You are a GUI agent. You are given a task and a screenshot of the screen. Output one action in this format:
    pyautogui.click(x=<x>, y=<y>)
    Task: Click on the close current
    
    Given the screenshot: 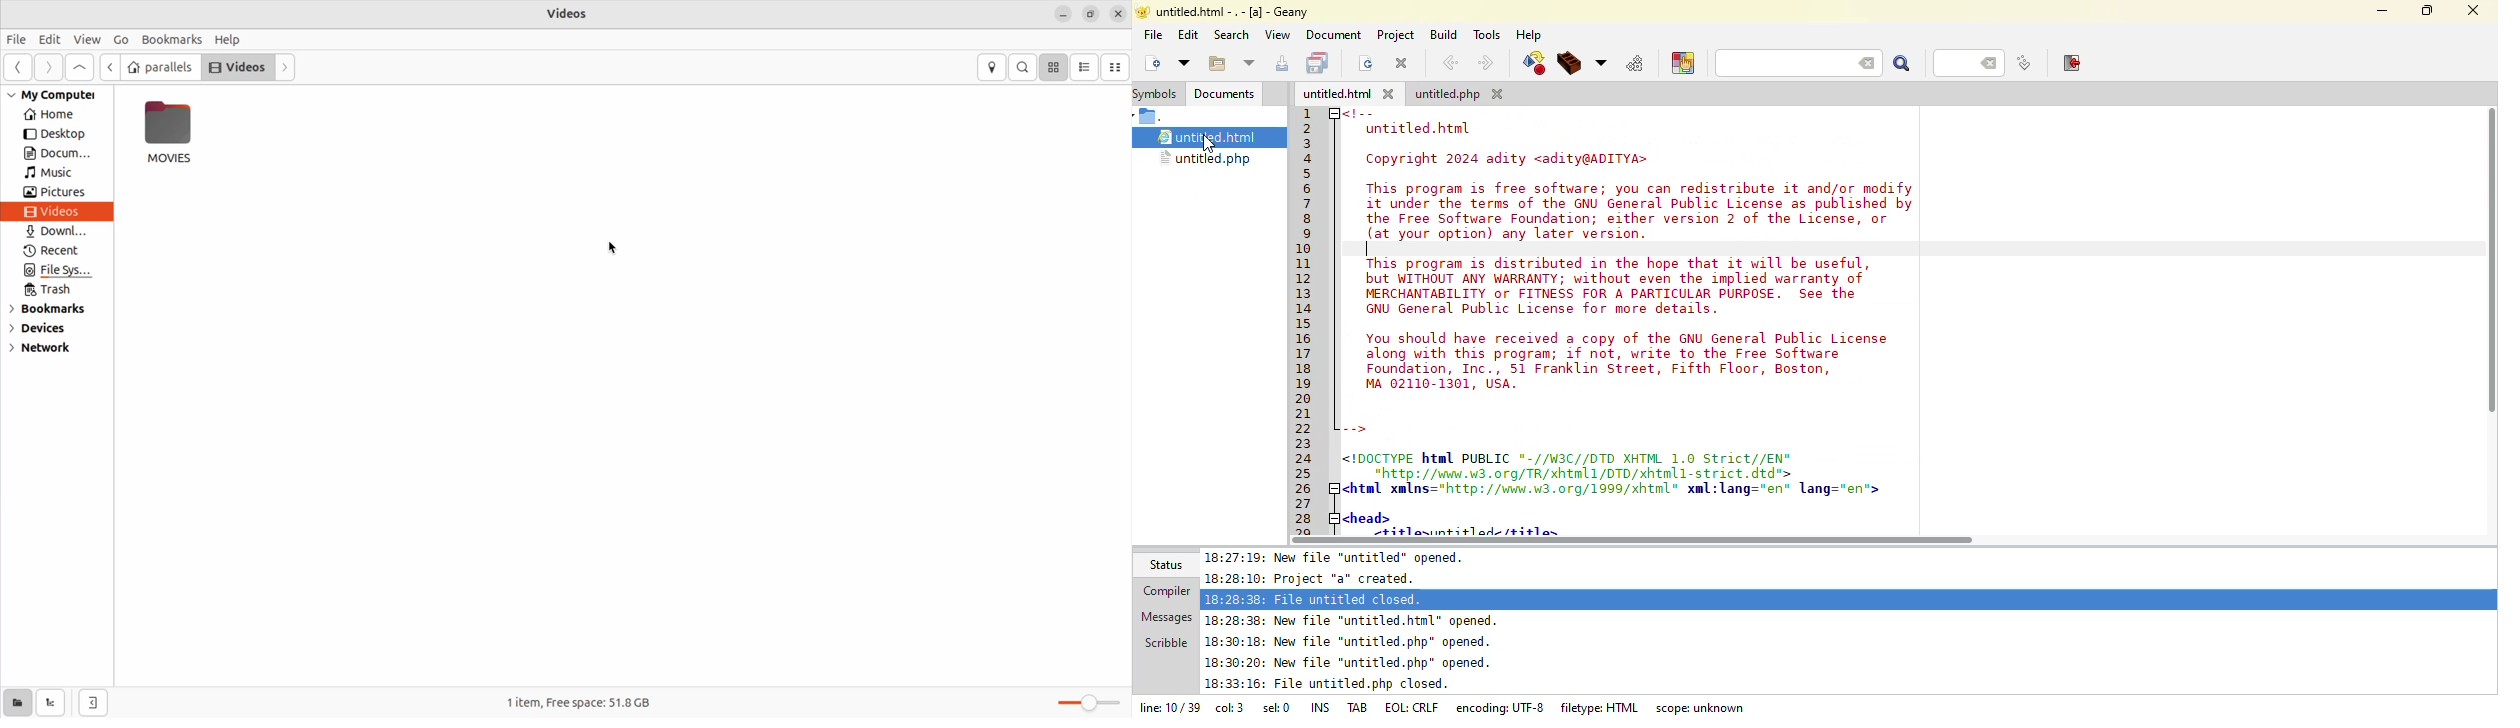 What is the action you would take?
    pyautogui.click(x=1401, y=63)
    